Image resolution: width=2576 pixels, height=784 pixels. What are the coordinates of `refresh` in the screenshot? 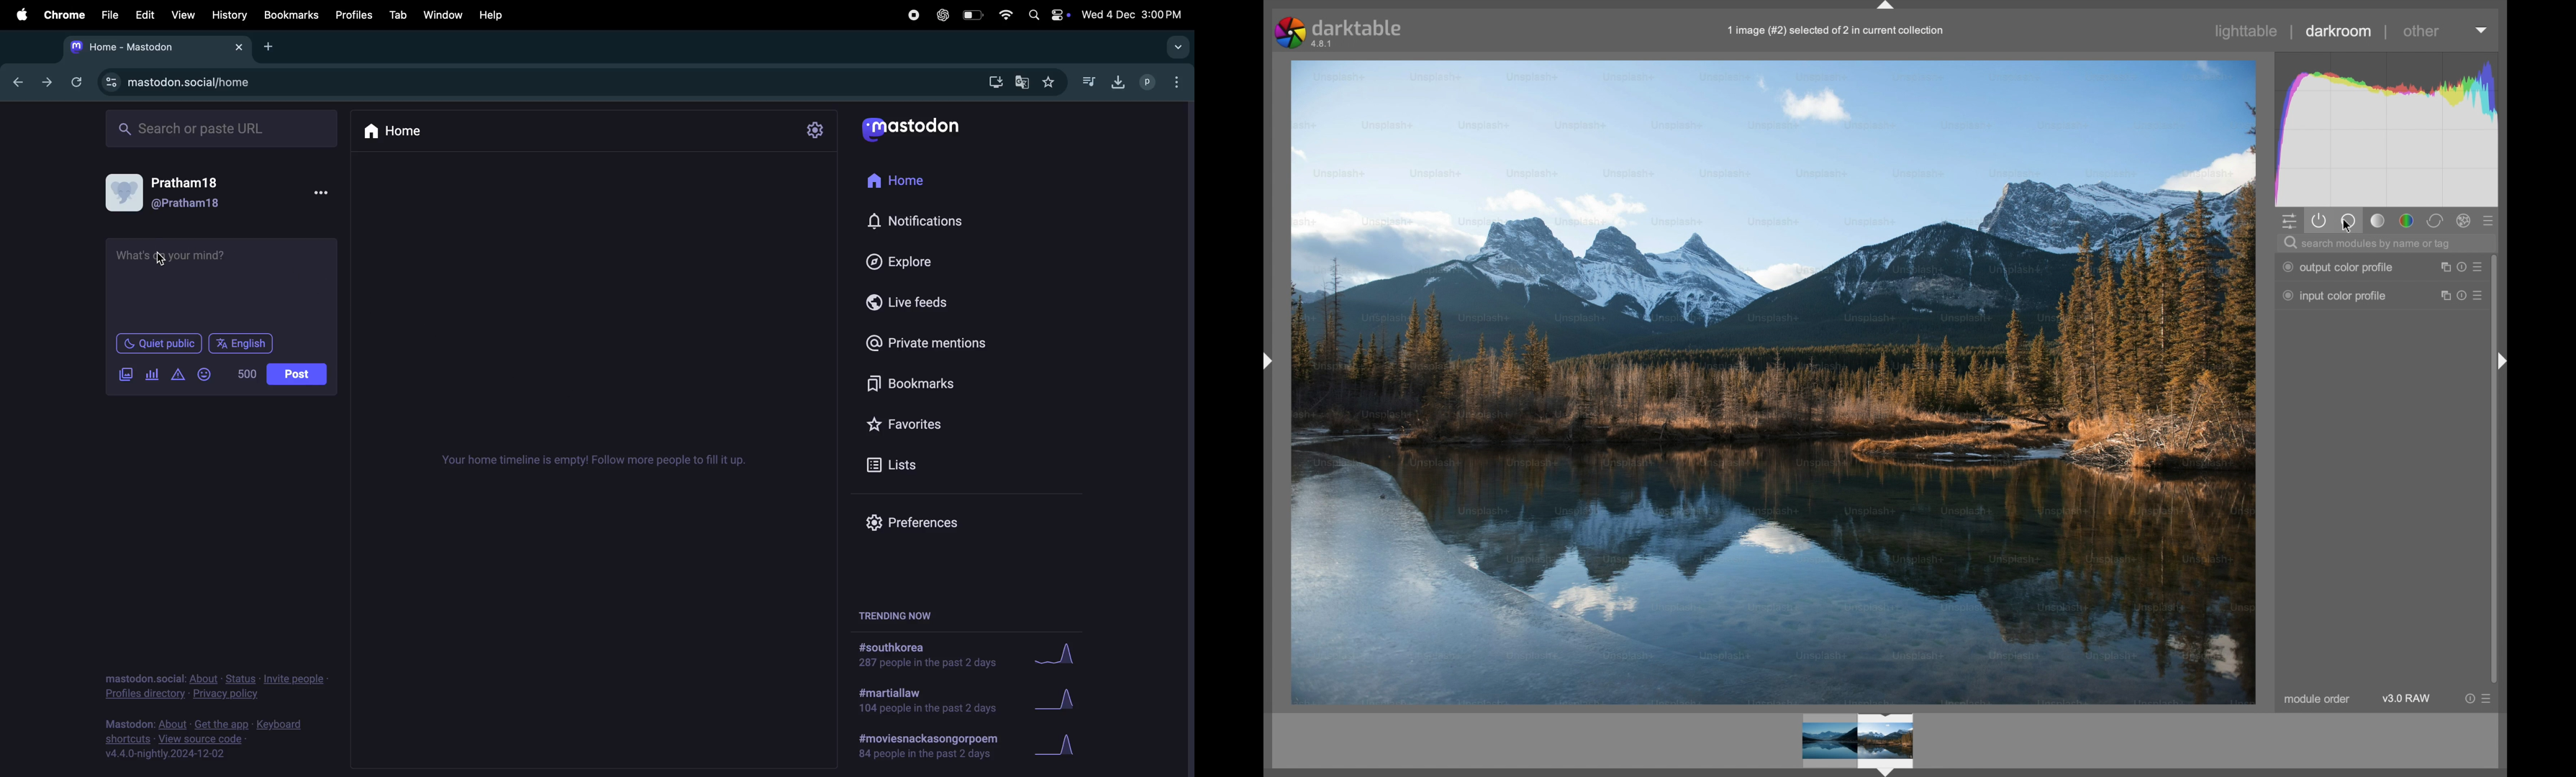 It's located at (76, 82).